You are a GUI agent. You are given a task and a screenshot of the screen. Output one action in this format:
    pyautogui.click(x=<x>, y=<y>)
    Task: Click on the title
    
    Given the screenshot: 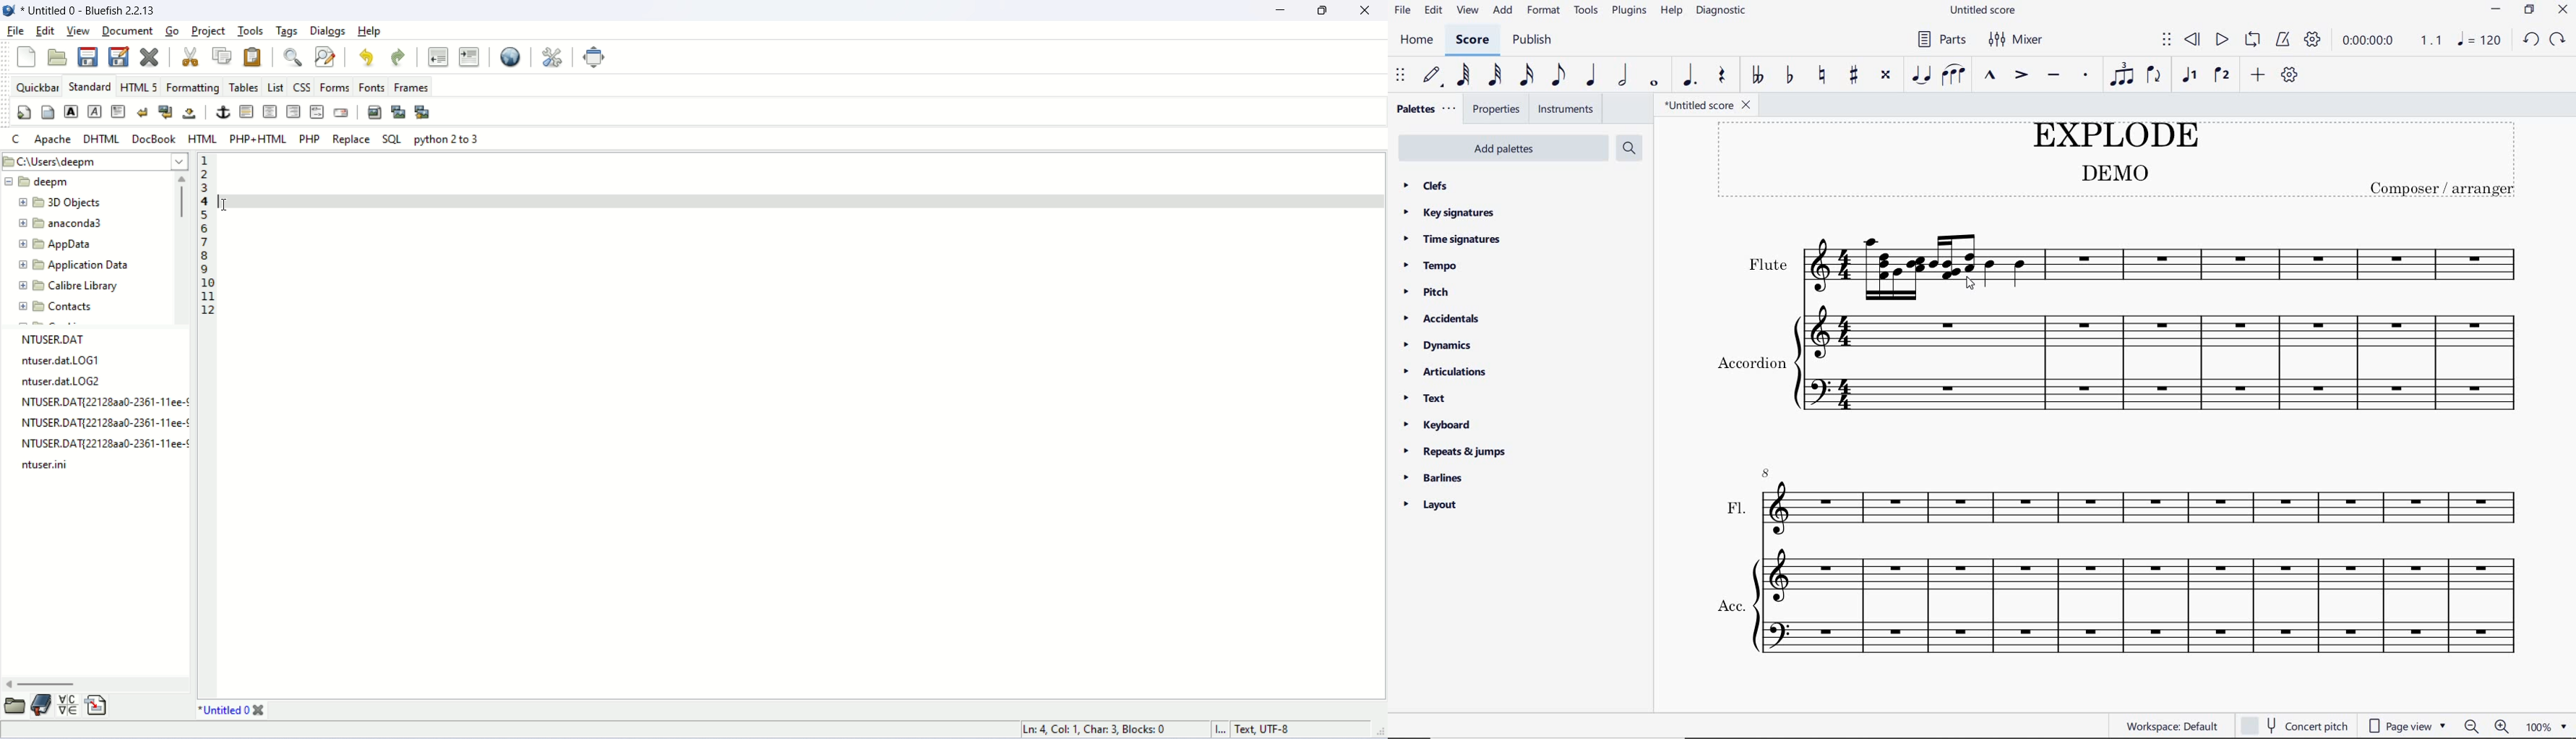 What is the action you would take?
    pyautogui.click(x=2118, y=161)
    